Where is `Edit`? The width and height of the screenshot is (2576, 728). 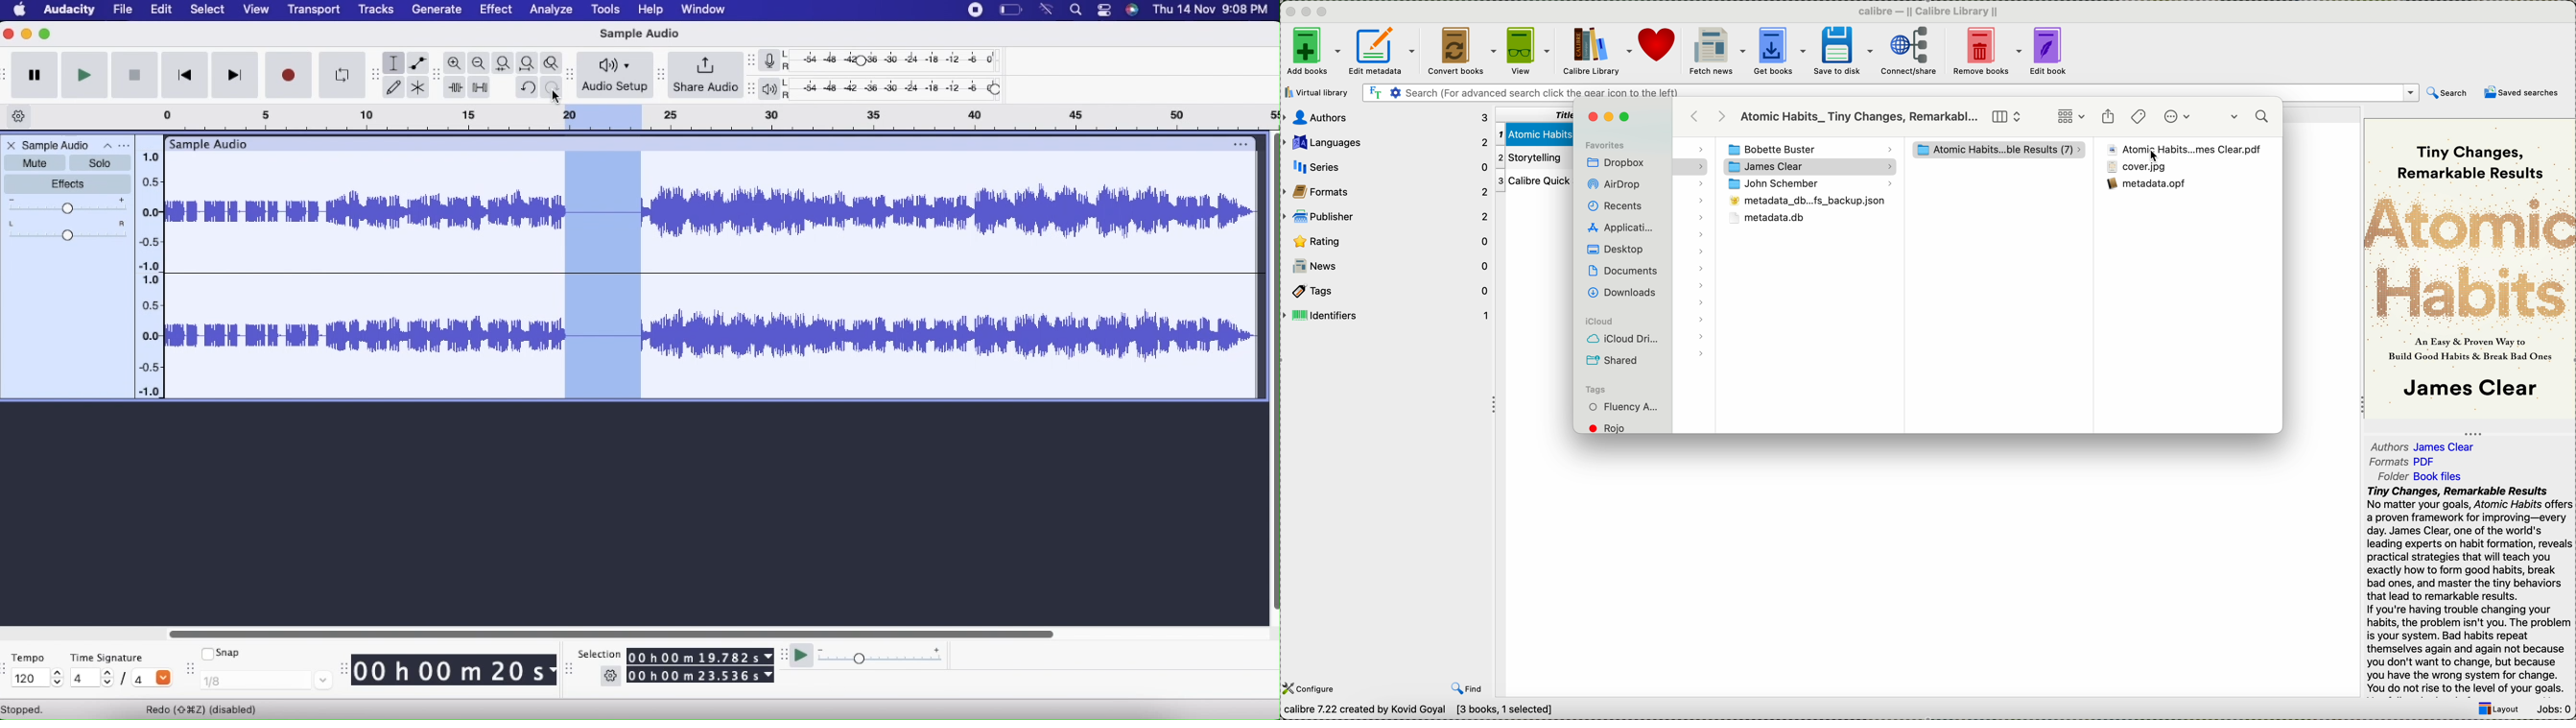
Edit is located at coordinates (162, 10).